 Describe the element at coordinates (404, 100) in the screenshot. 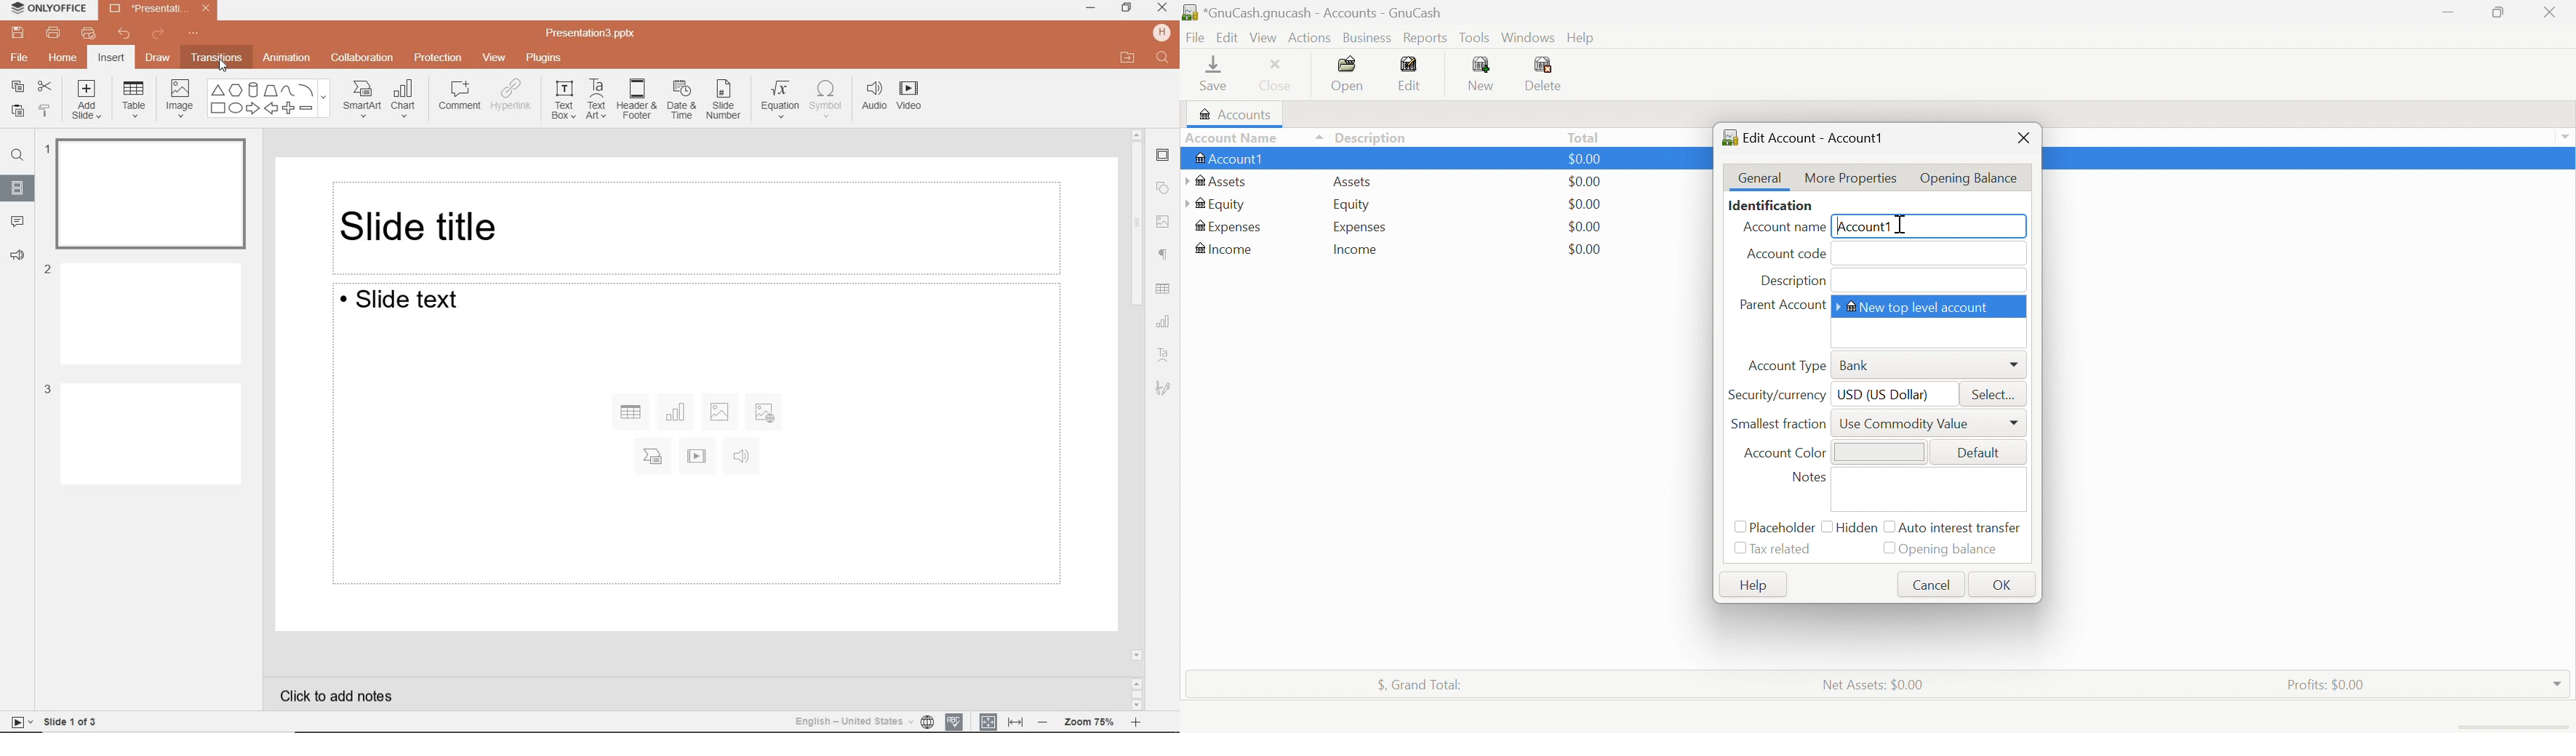

I see `CHART` at that location.